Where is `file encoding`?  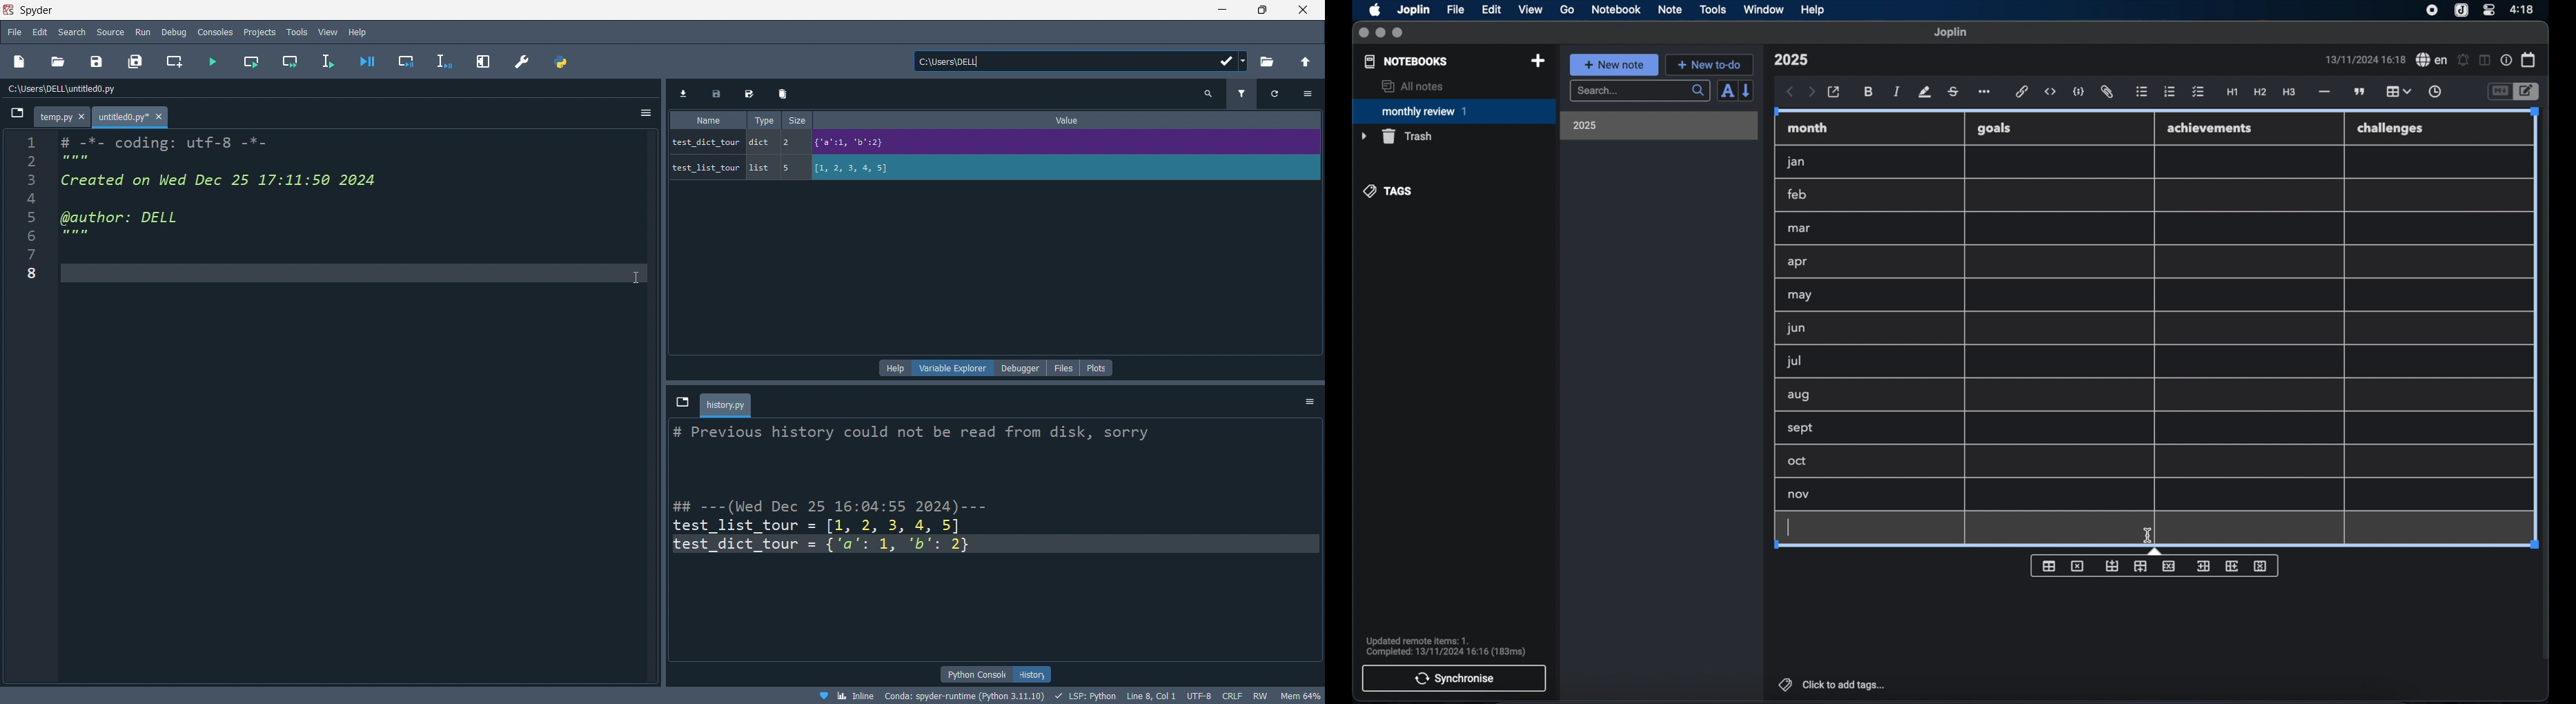
file encoding is located at coordinates (1198, 696).